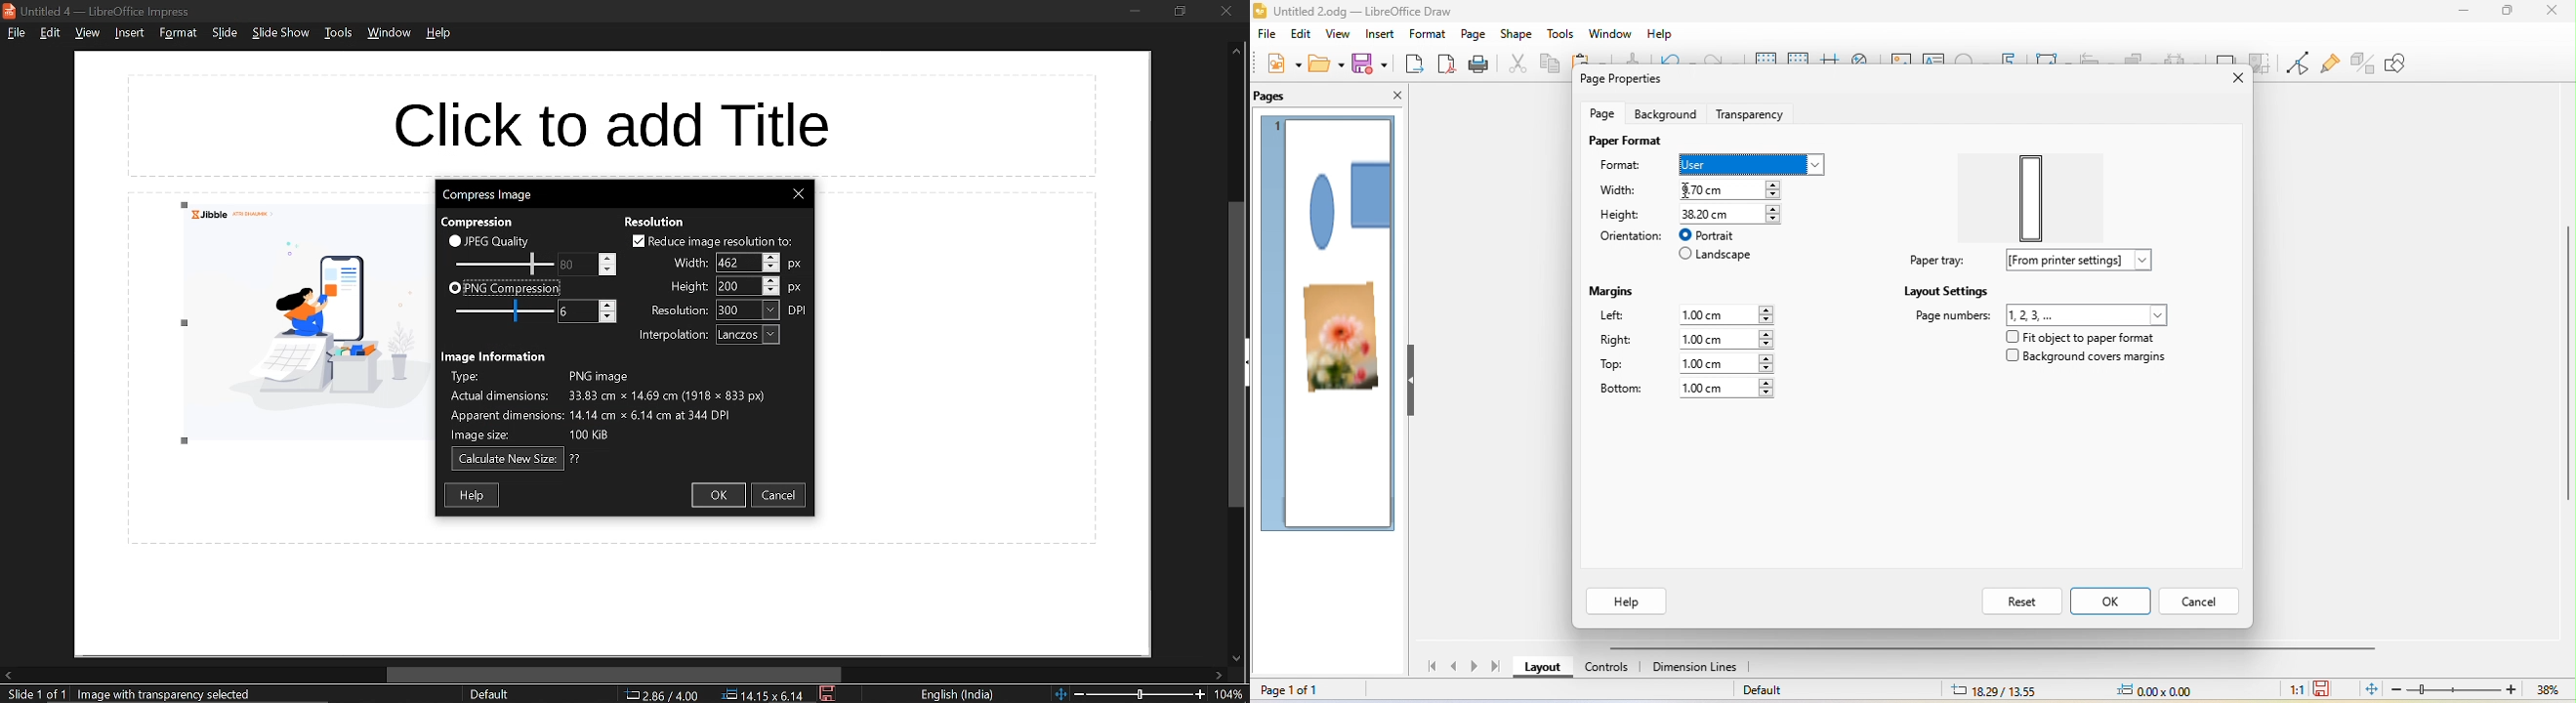  I want to click on close, so click(1226, 11).